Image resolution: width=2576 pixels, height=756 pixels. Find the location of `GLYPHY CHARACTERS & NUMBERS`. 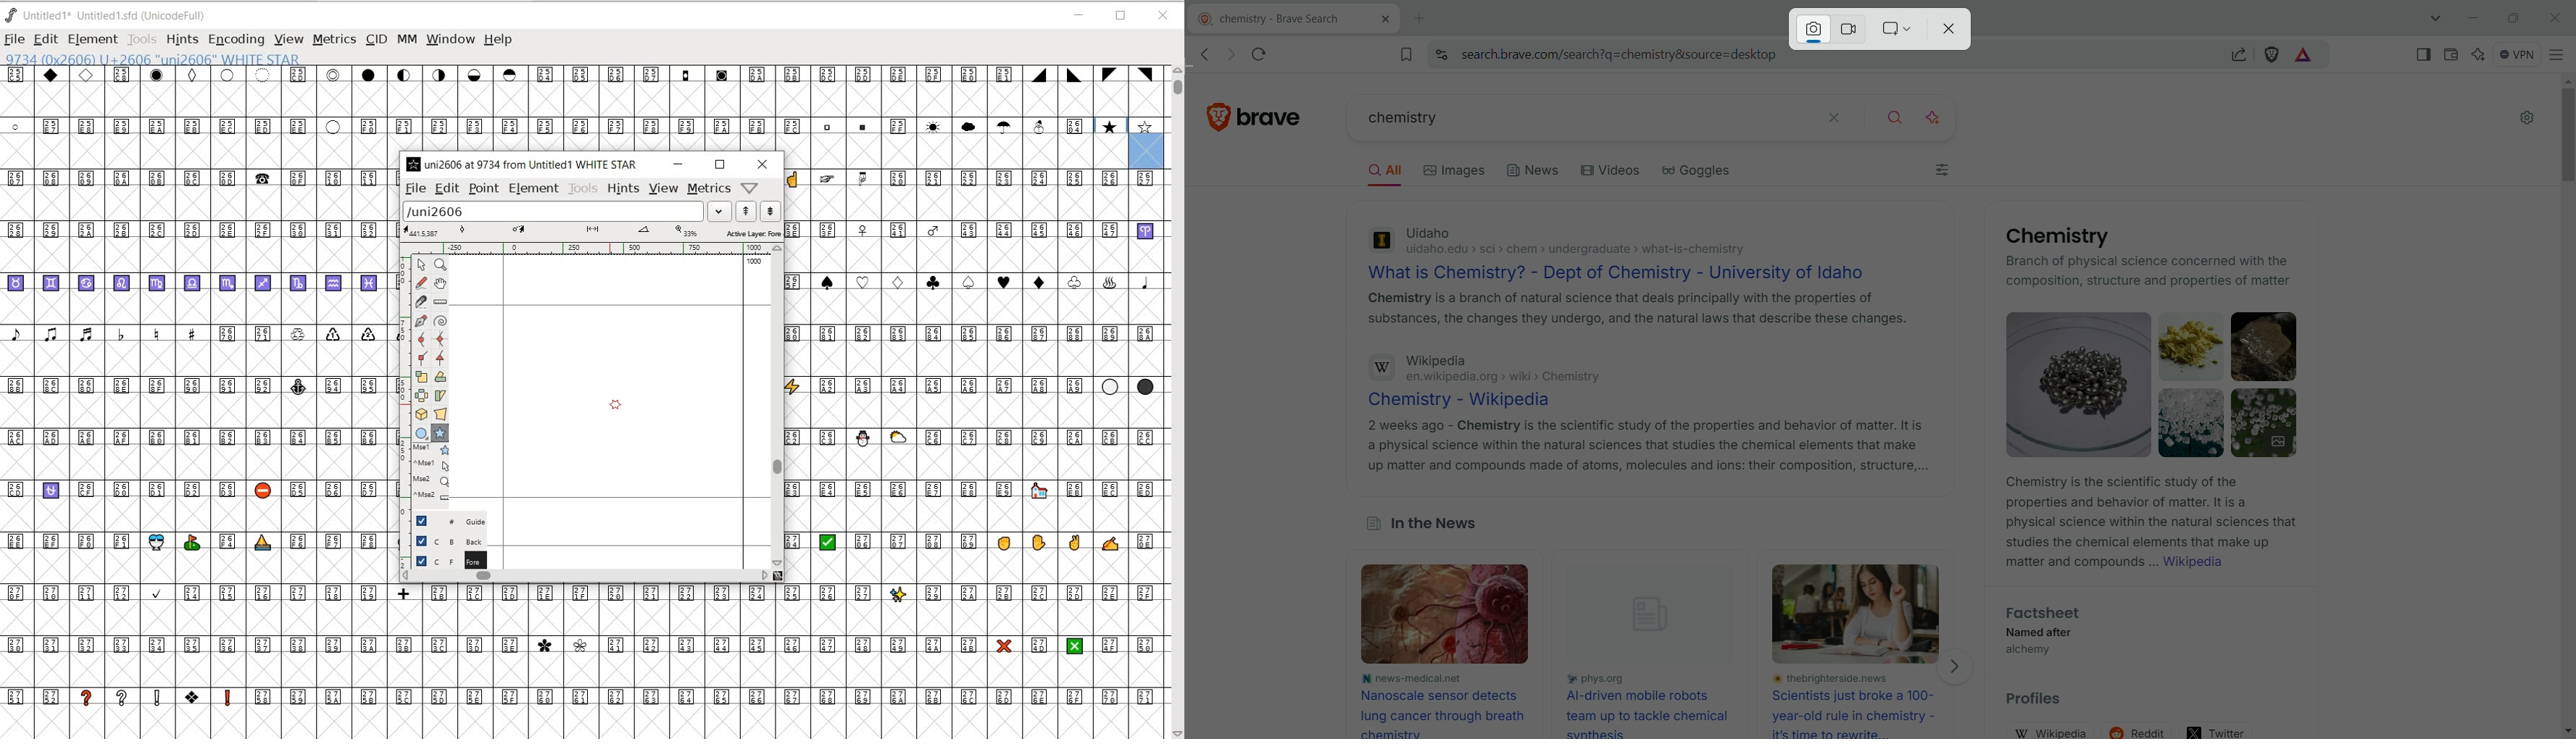

GLYPHY CHARACTERS & NUMBERS is located at coordinates (974, 298).